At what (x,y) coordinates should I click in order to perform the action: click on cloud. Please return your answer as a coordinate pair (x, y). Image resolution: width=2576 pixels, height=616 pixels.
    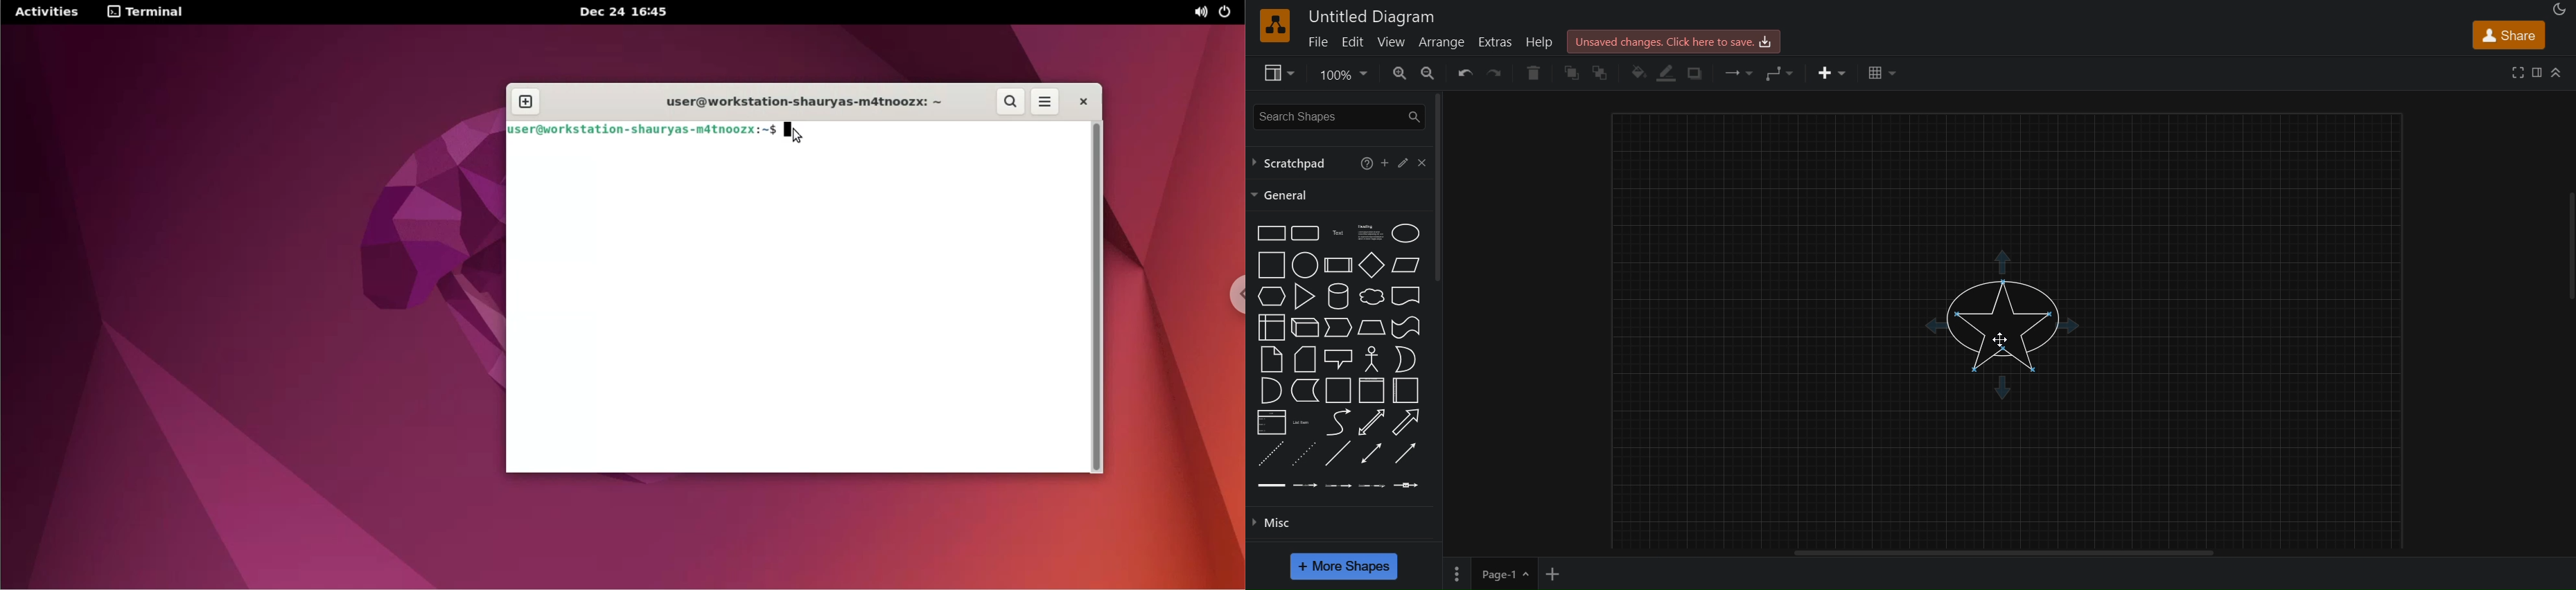
    Looking at the image, I should click on (1372, 296).